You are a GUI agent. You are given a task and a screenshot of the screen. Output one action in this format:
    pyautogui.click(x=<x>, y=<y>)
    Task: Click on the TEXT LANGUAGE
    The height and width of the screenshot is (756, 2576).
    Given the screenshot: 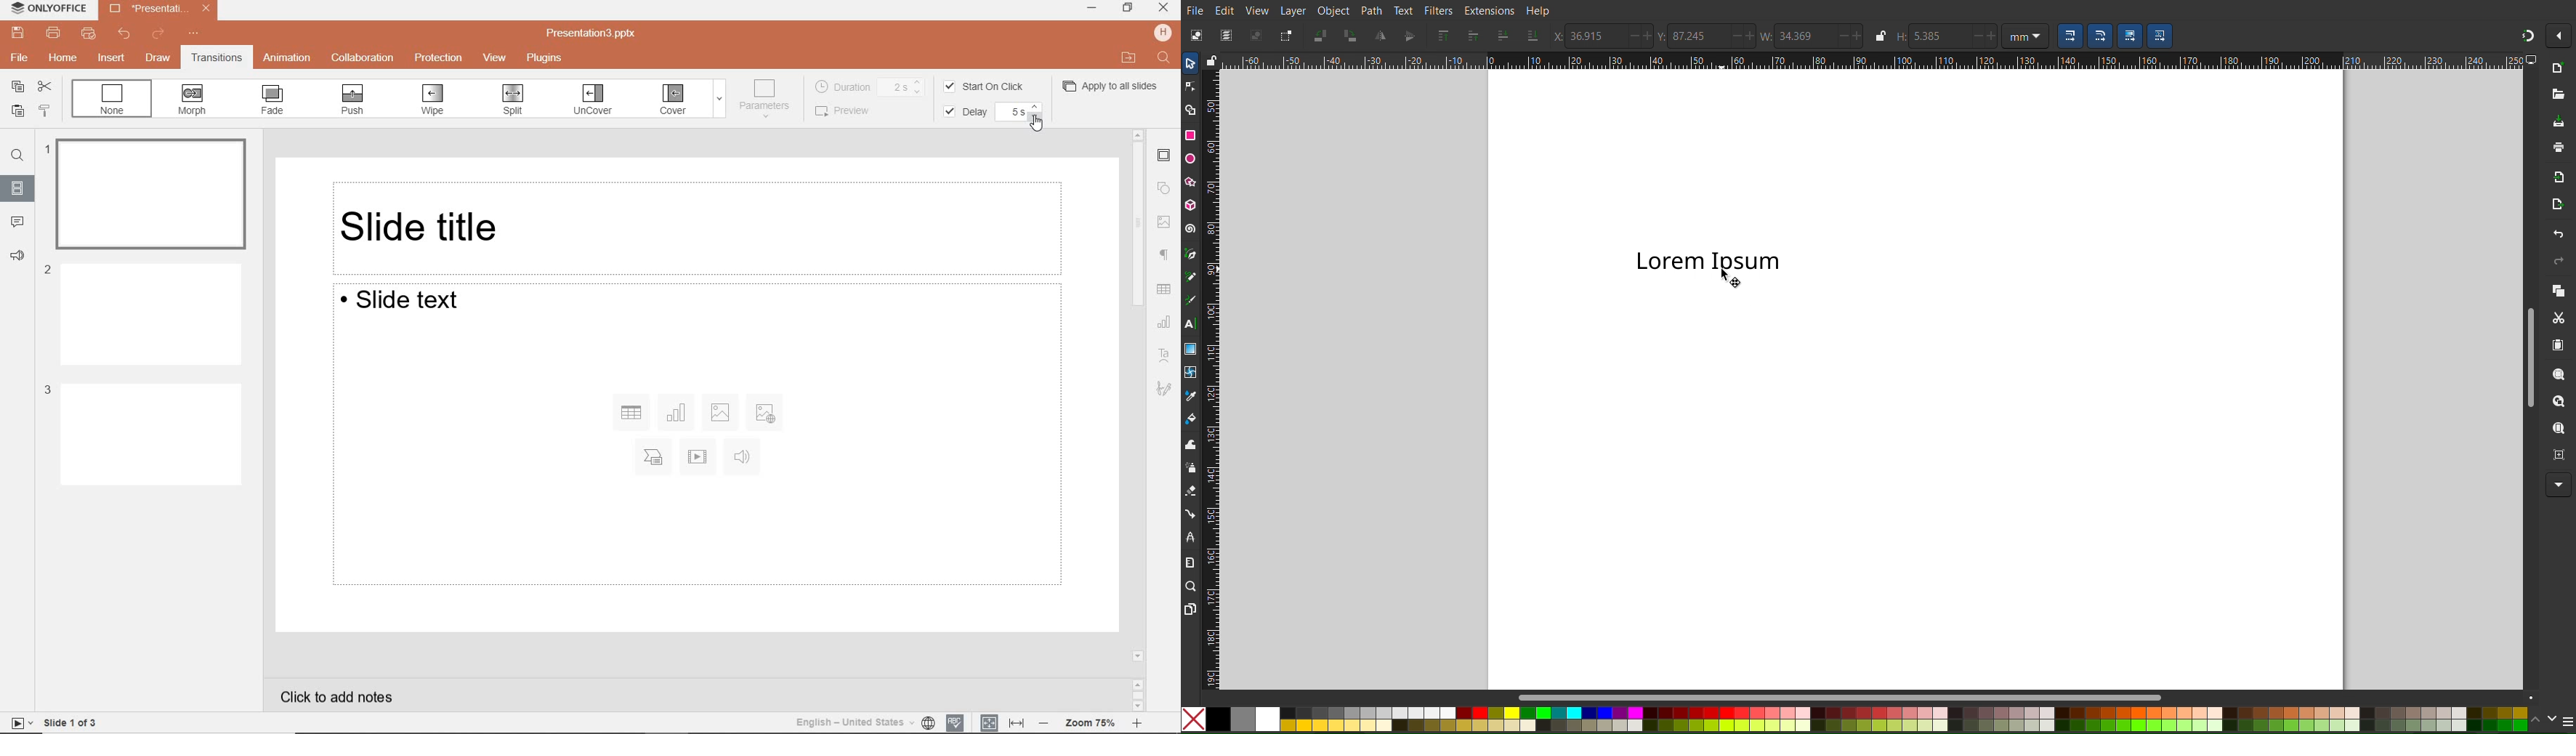 What is the action you would take?
    pyautogui.click(x=864, y=722)
    